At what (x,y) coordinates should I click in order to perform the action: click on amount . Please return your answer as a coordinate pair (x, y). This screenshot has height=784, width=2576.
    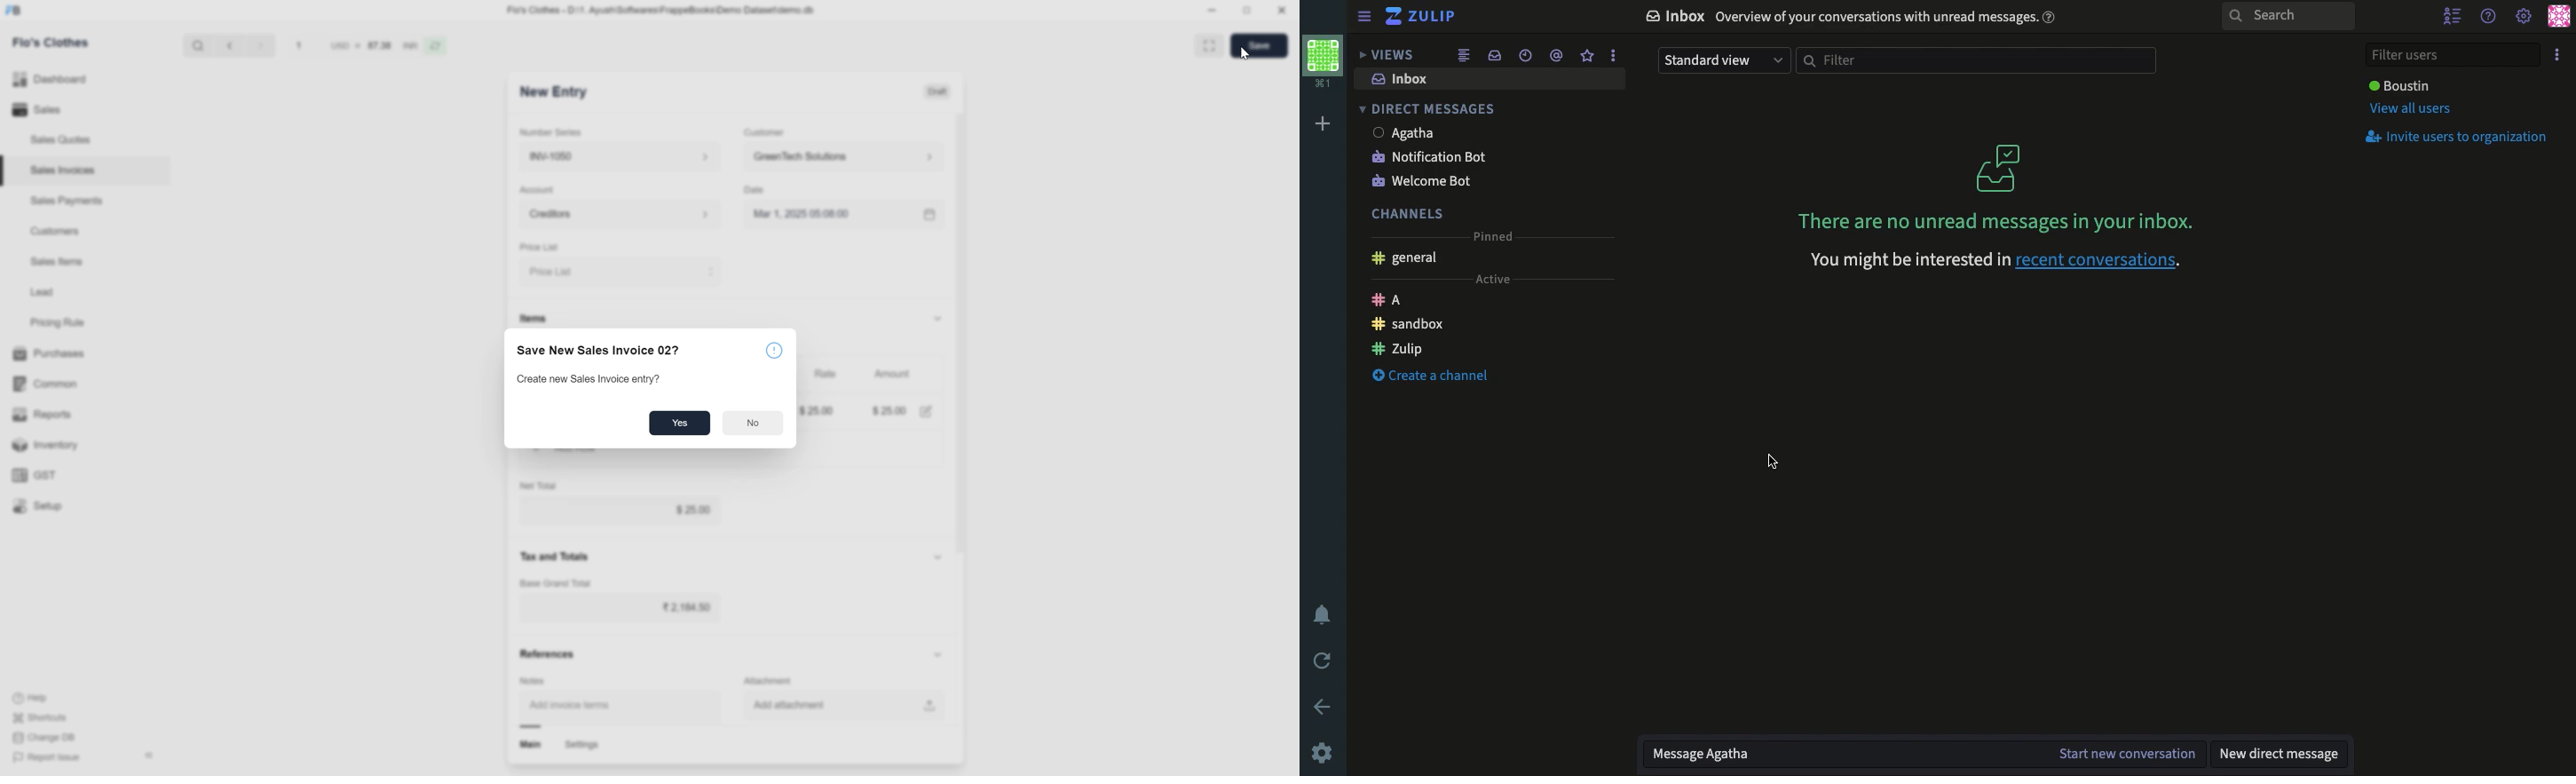
    Looking at the image, I should click on (884, 411).